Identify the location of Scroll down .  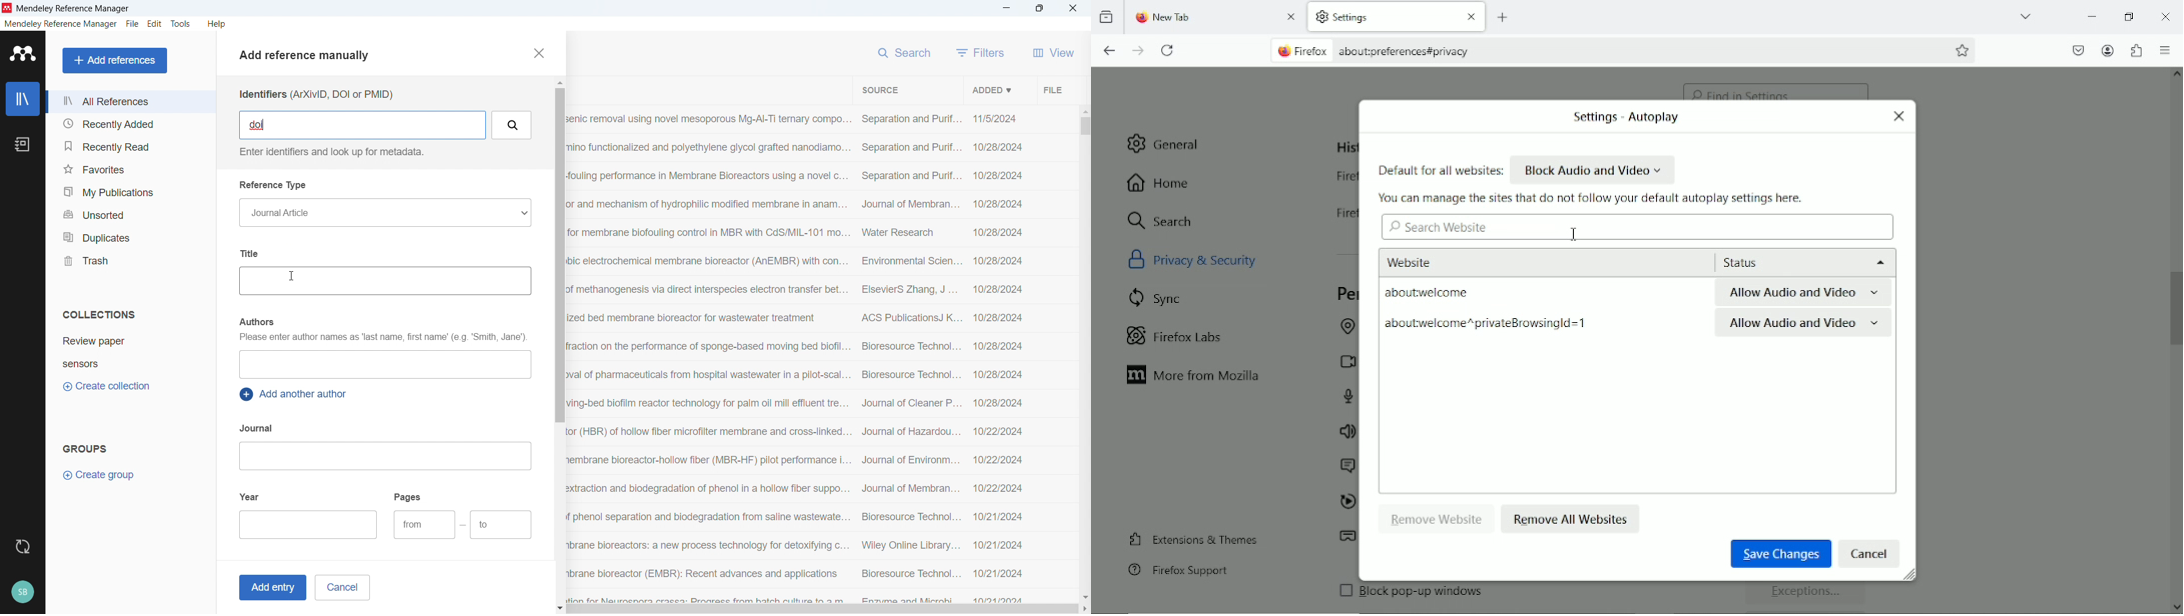
(1085, 597).